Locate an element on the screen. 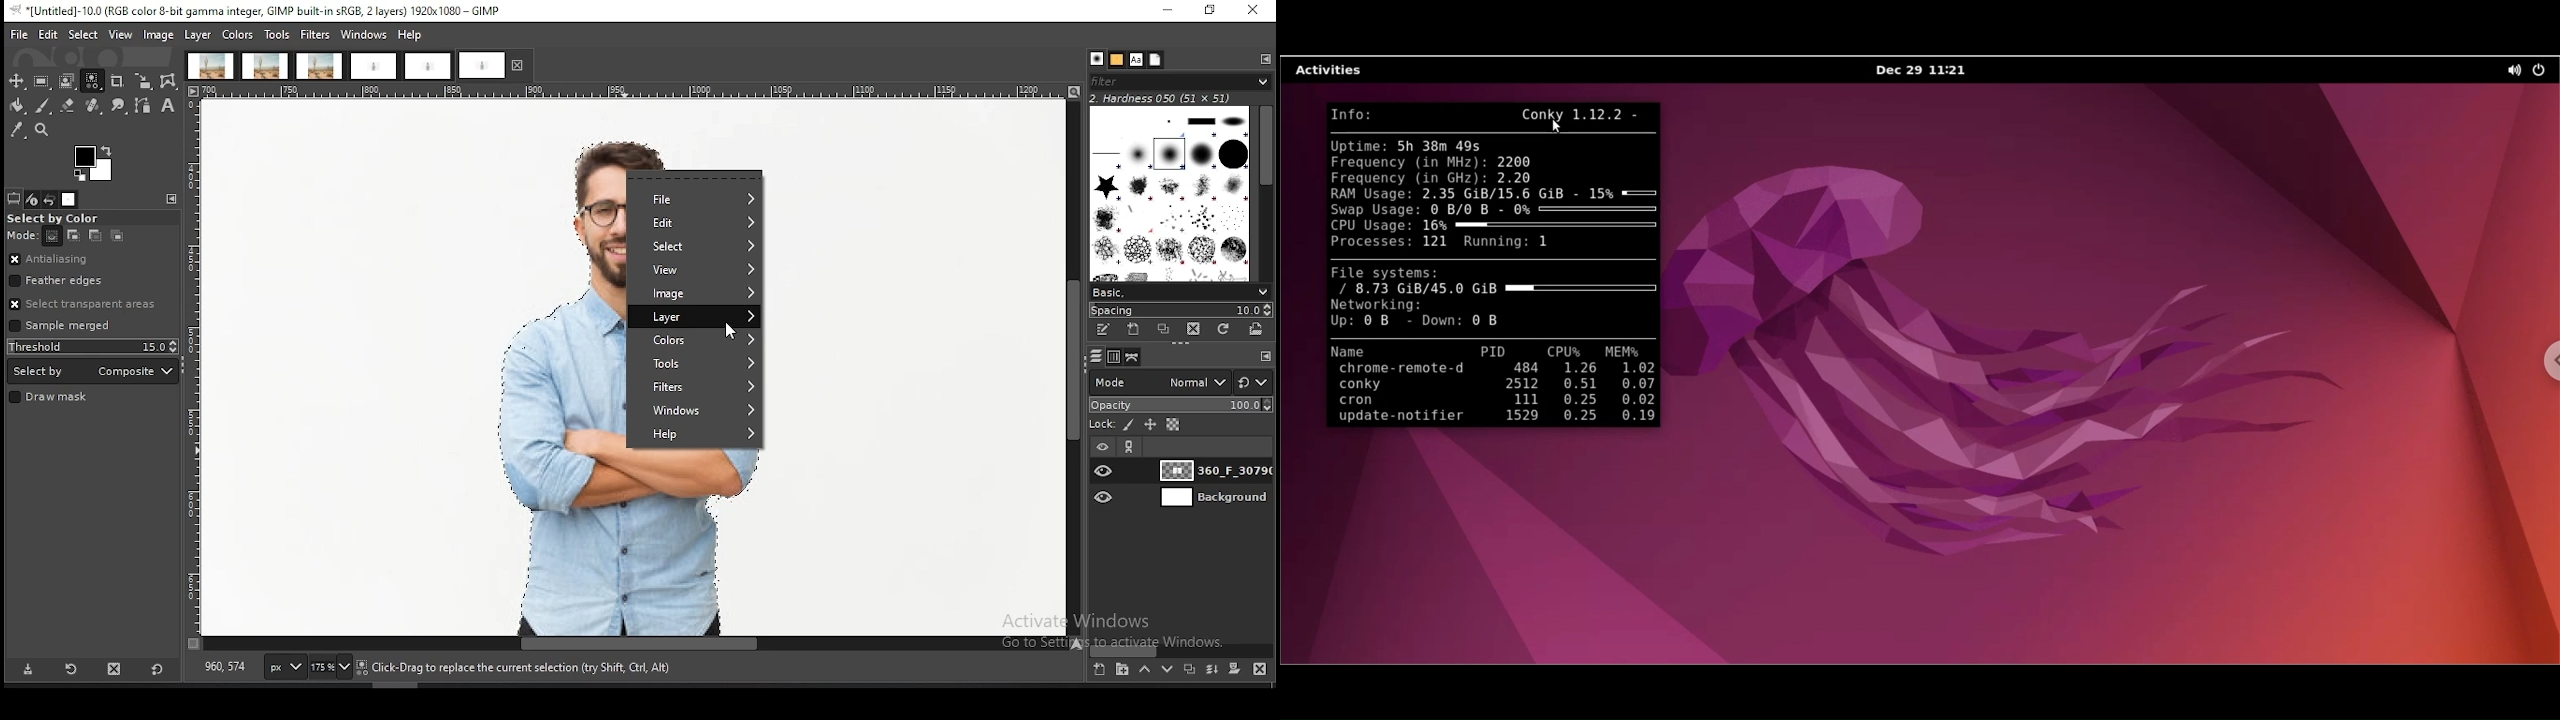 This screenshot has height=728, width=2576. zoom tool is located at coordinates (40, 128).